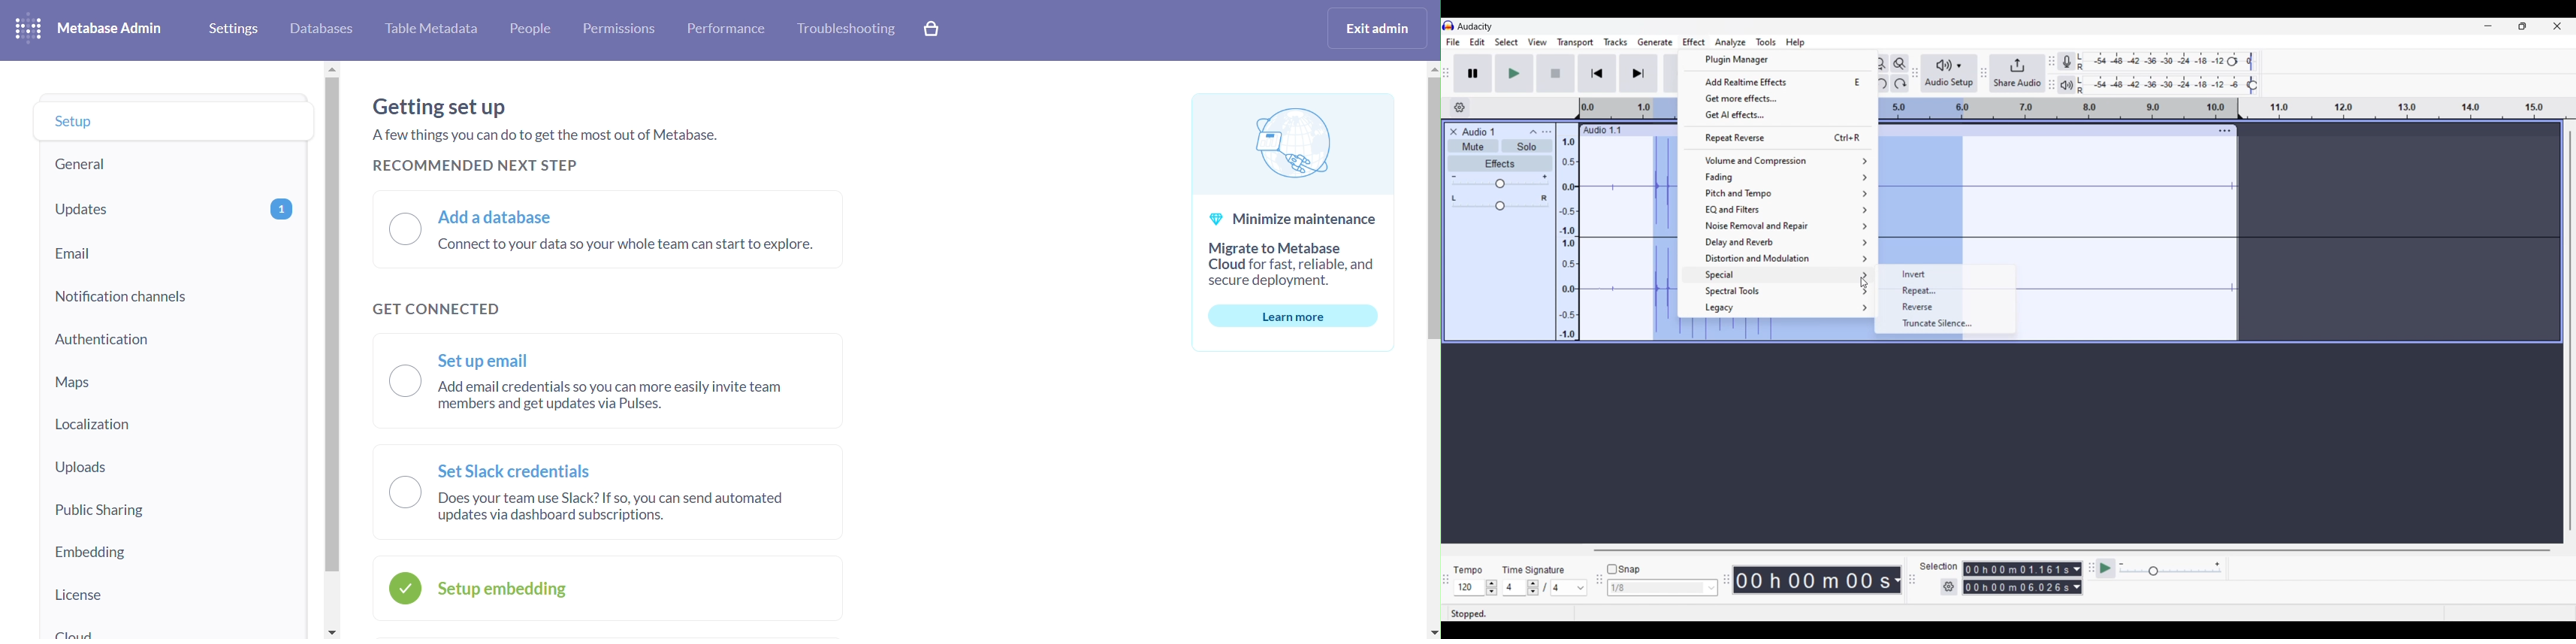  Describe the element at coordinates (1514, 73) in the screenshot. I see `Play/Play once` at that location.